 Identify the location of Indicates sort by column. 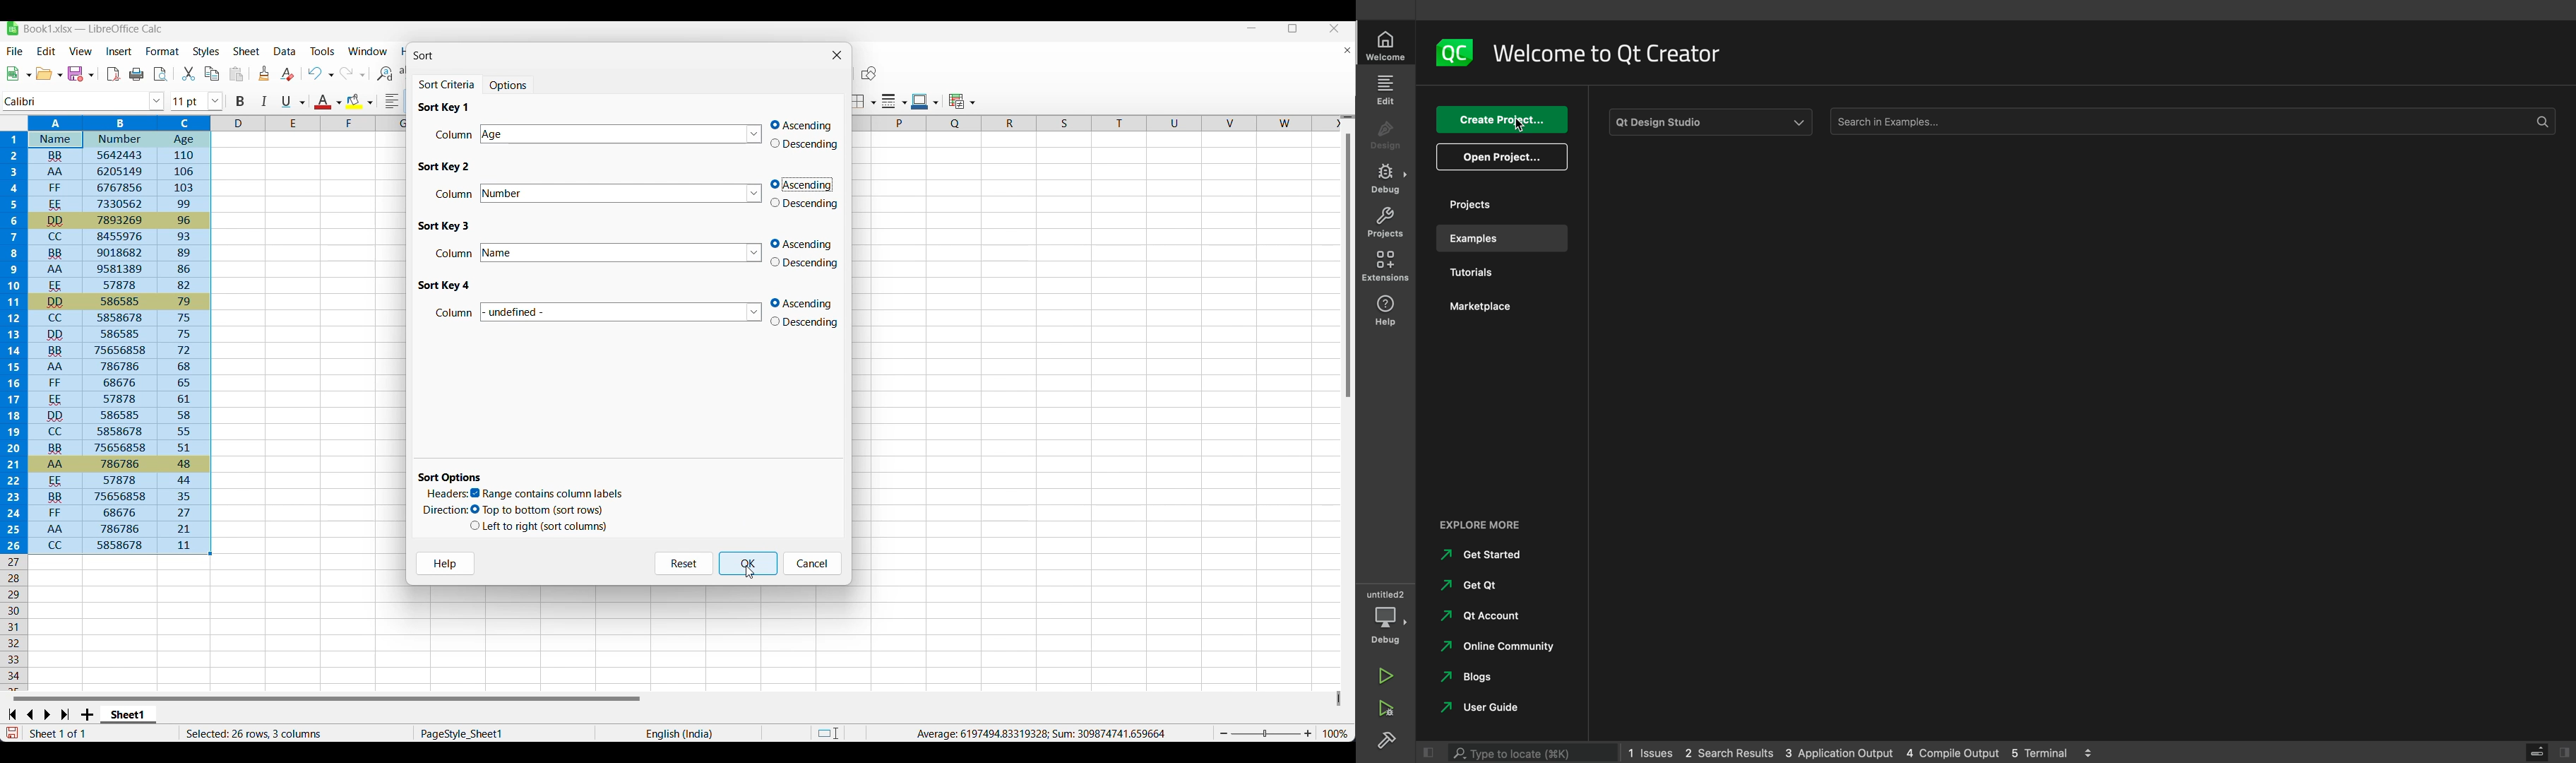
(454, 134).